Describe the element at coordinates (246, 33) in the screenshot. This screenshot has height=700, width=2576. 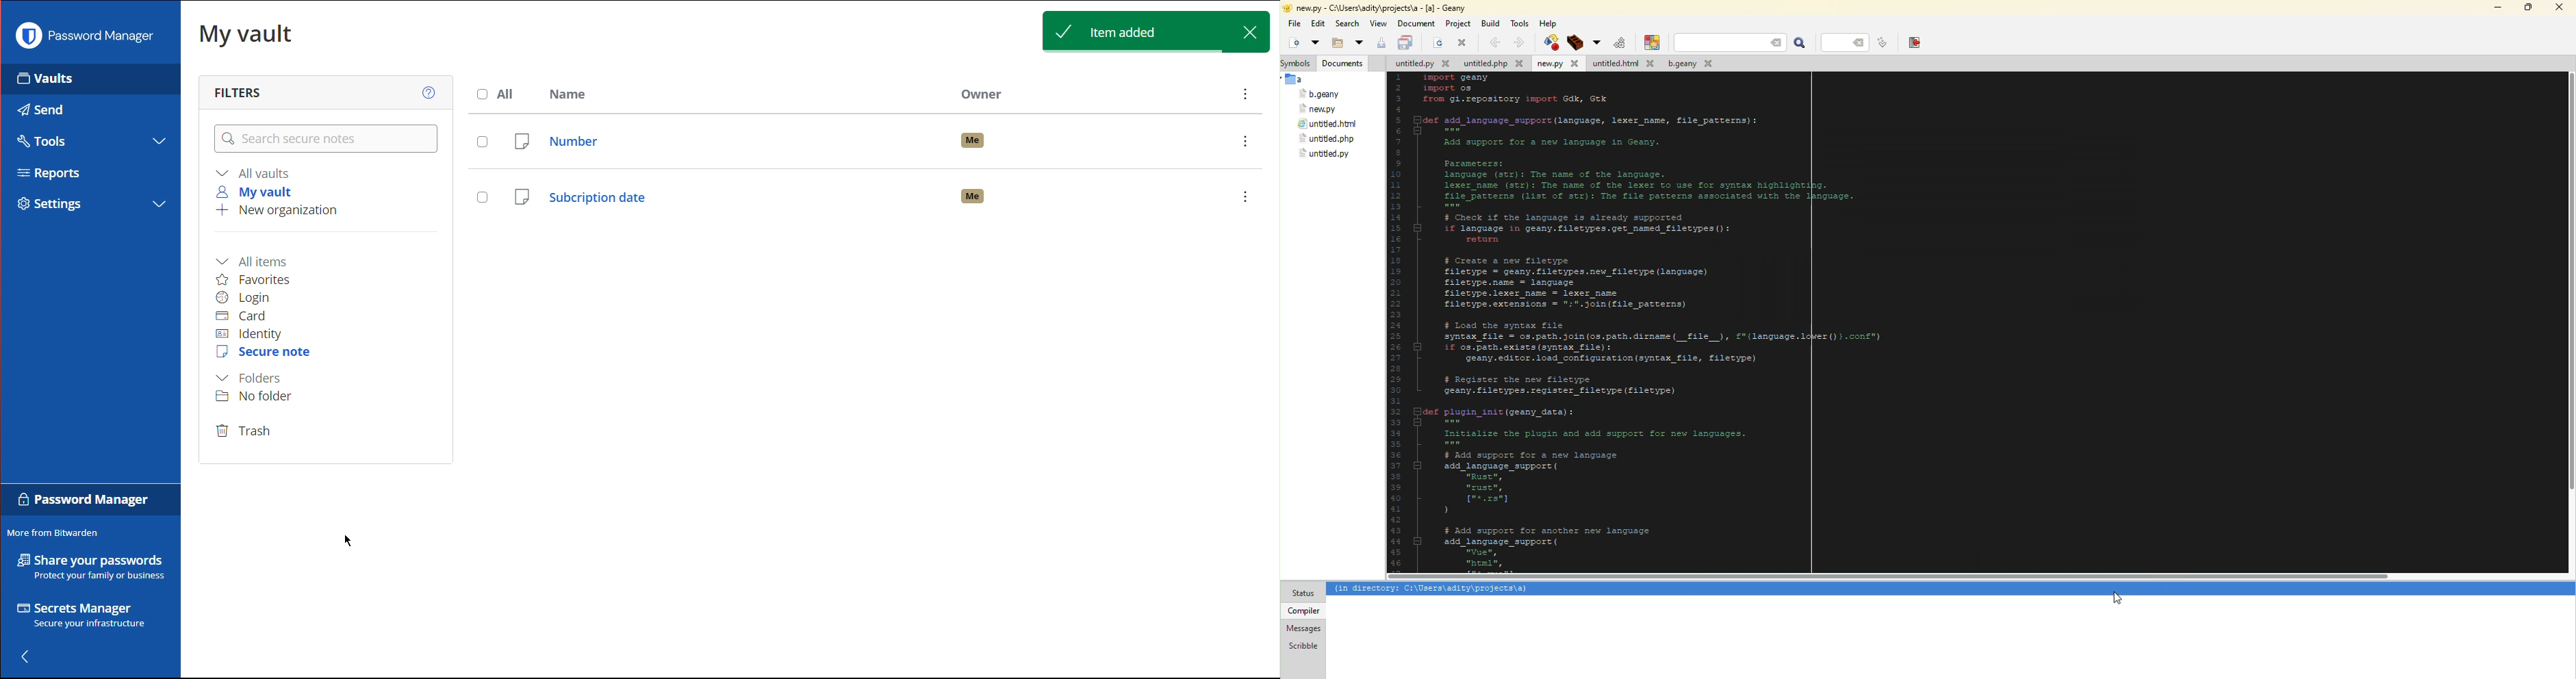
I see `My Vault` at that location.